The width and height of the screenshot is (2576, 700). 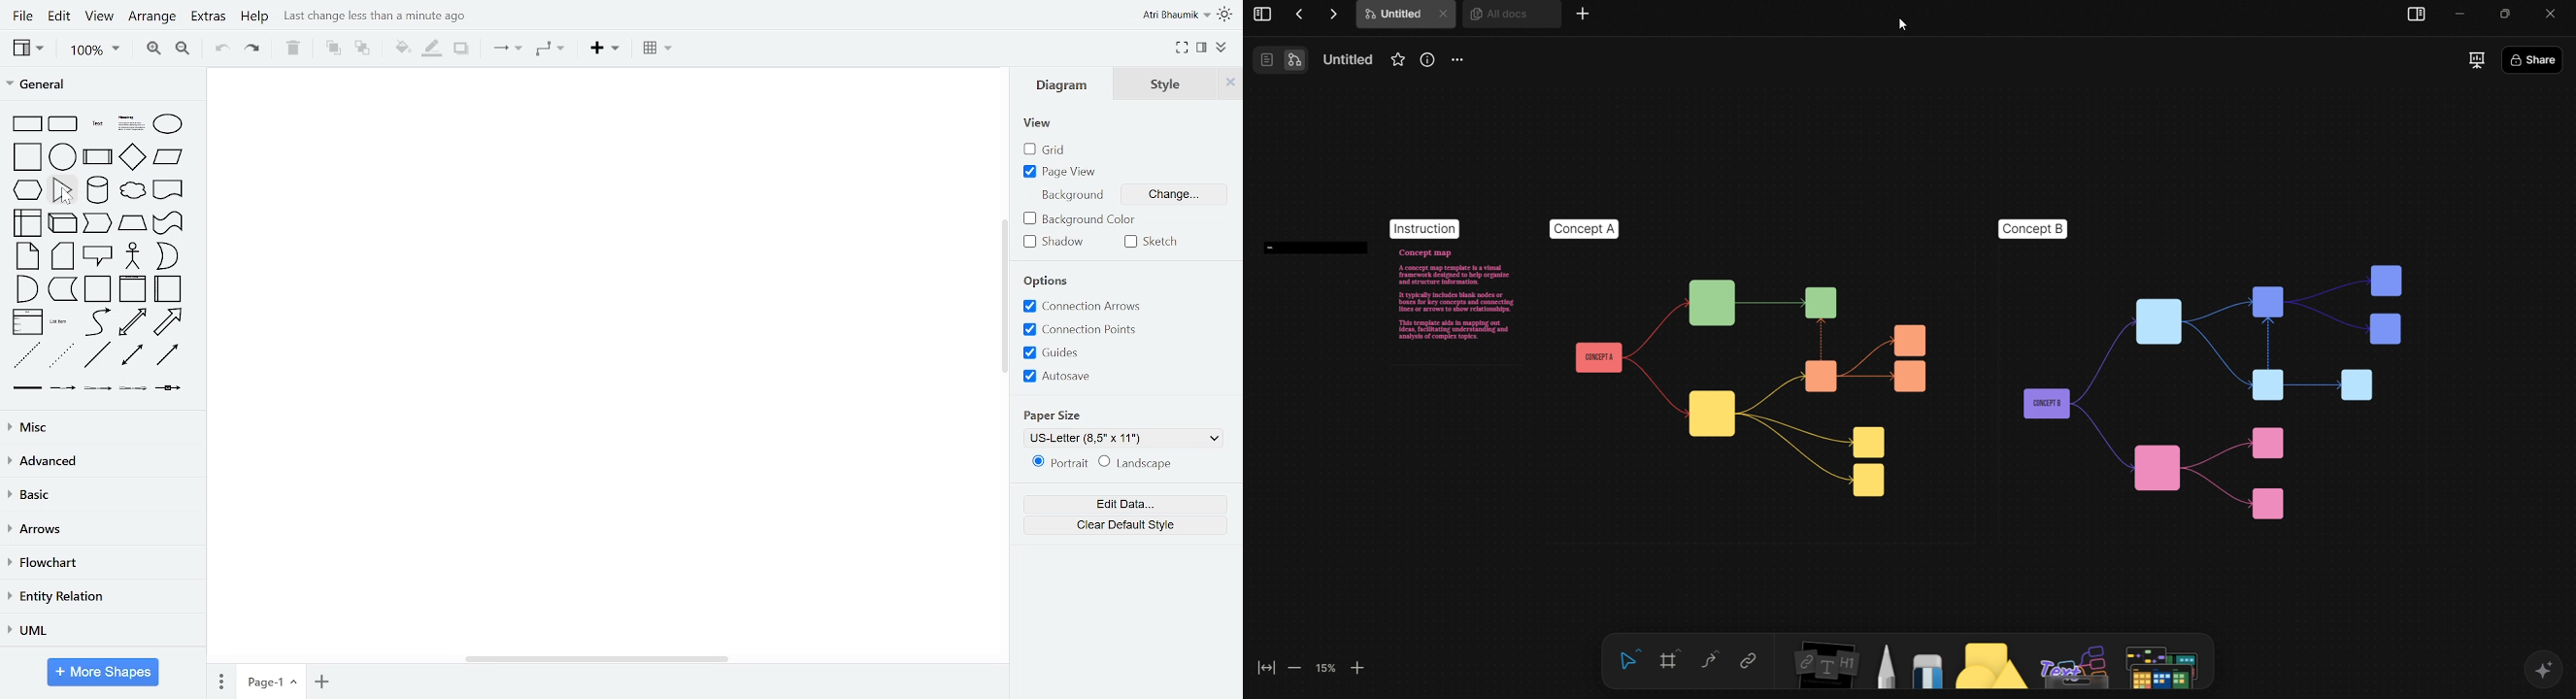 I want to click on triangle, so click(x=64, y=189).